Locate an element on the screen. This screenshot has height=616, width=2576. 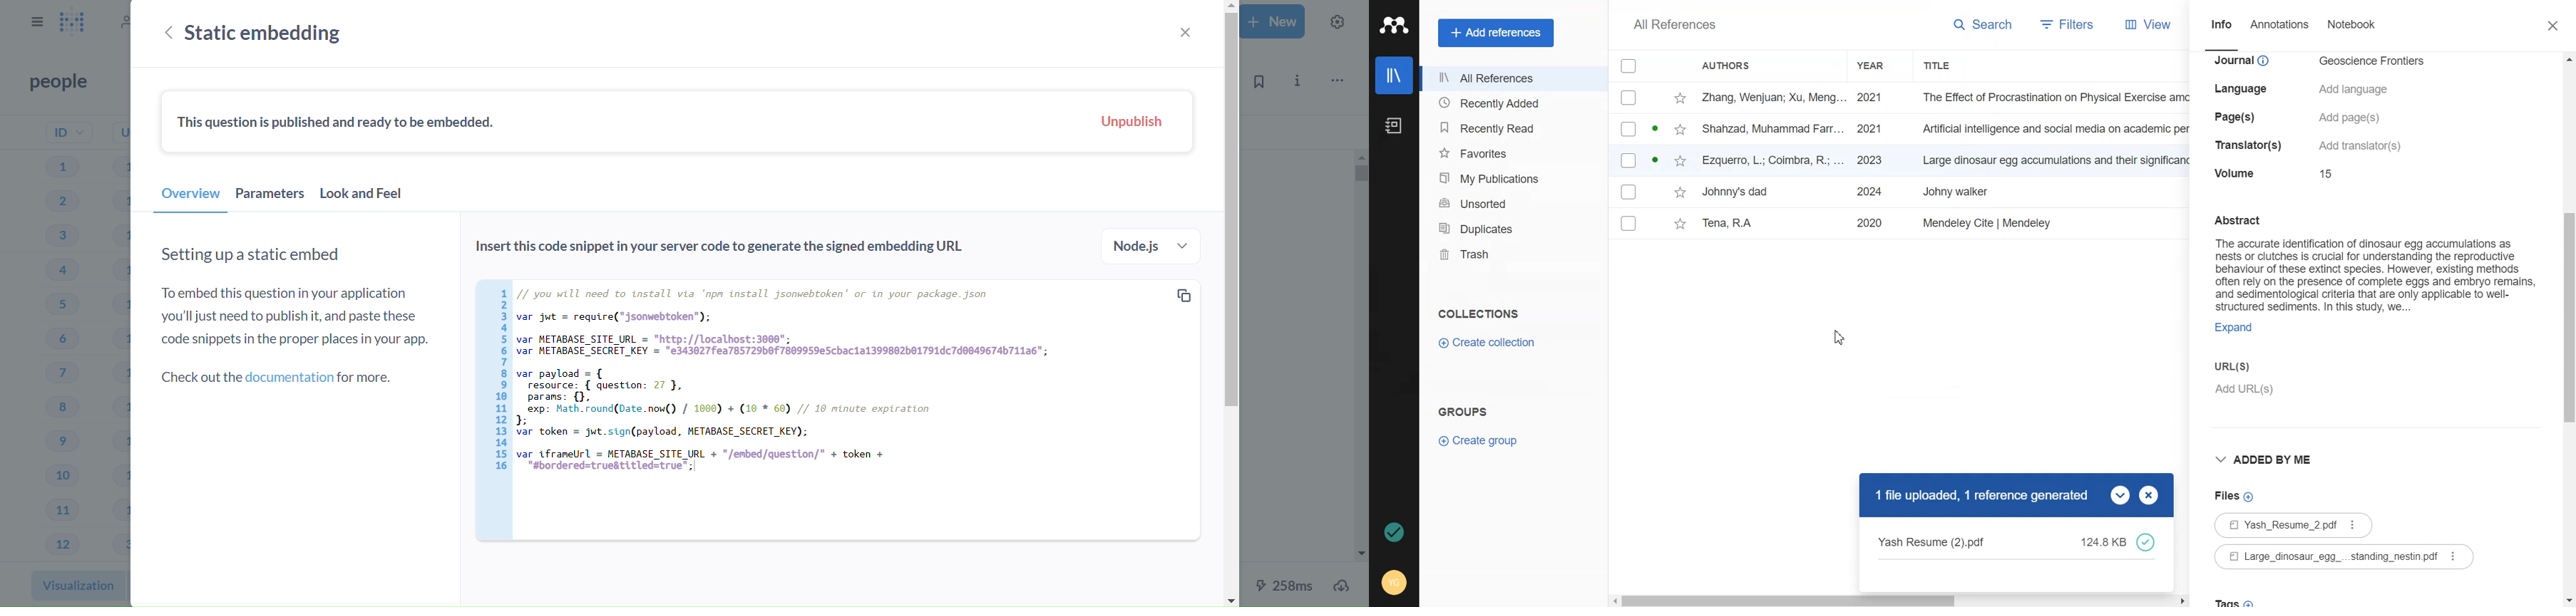
details is located at coordinates (2361, 146).